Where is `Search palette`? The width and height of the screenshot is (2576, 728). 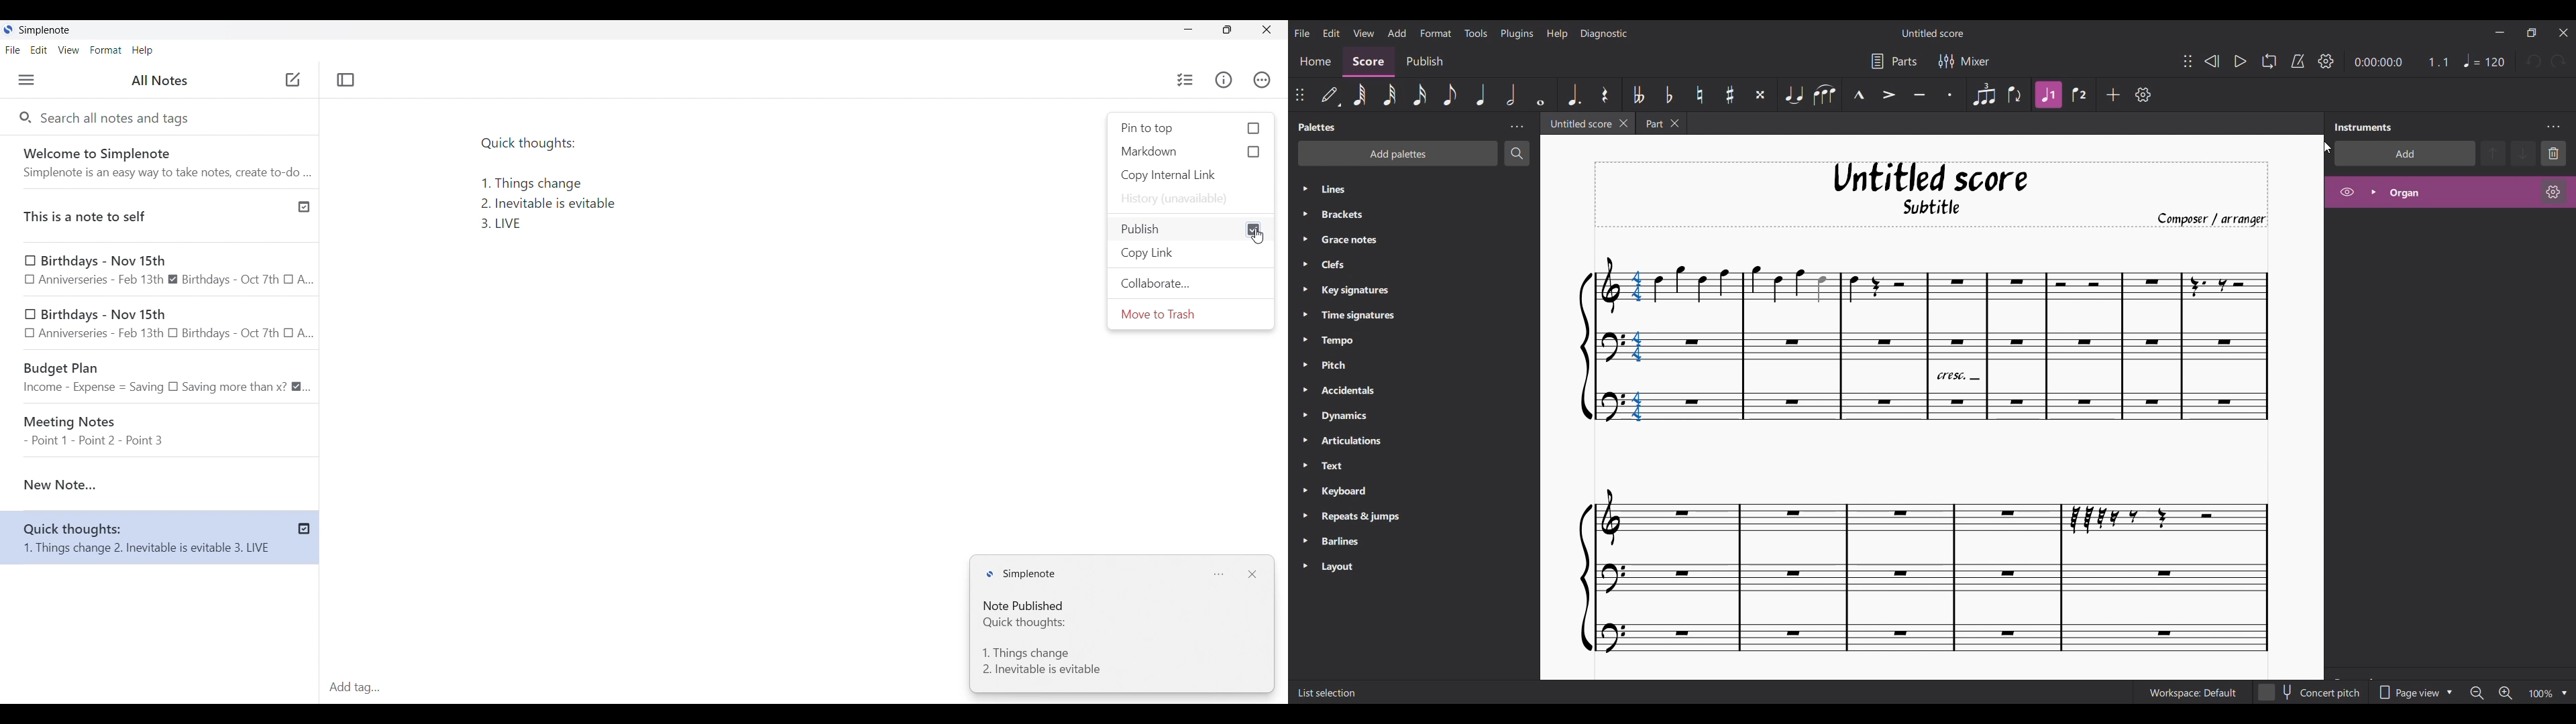 Search palette is located at coordinates (1517, 153).